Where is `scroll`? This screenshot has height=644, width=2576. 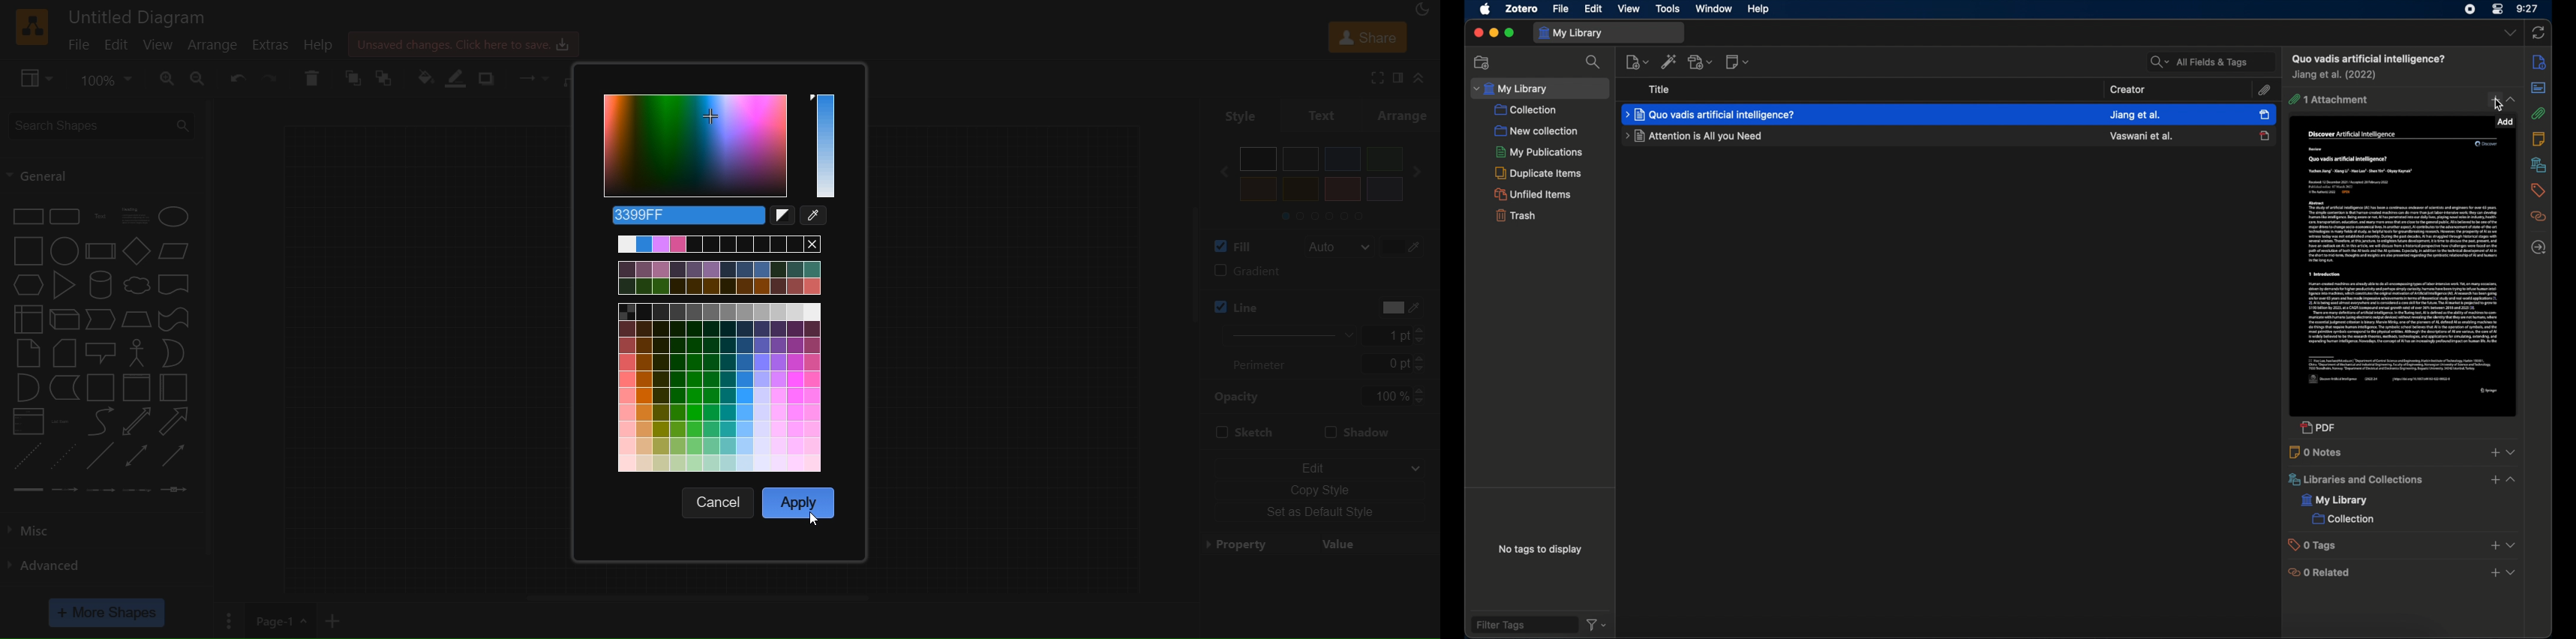
scroll is located at coordinates (1181, 283).